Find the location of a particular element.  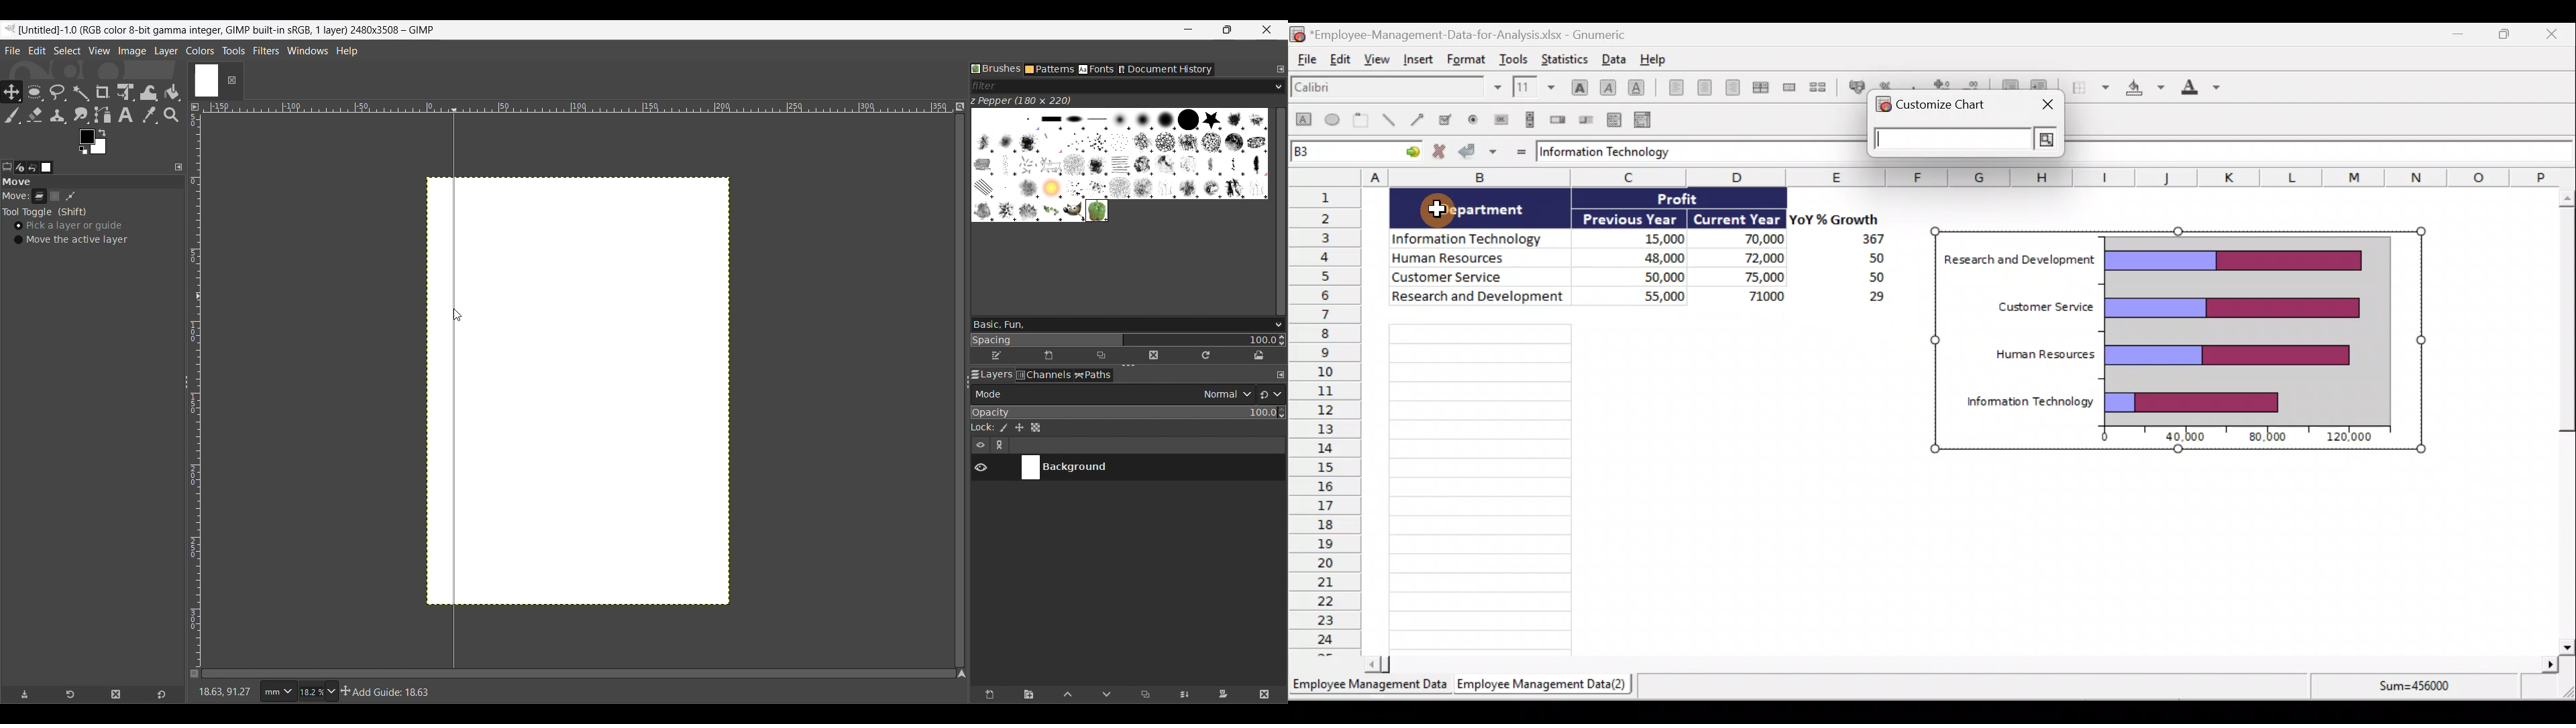

Zoom options is located at coordinates (333, 692).